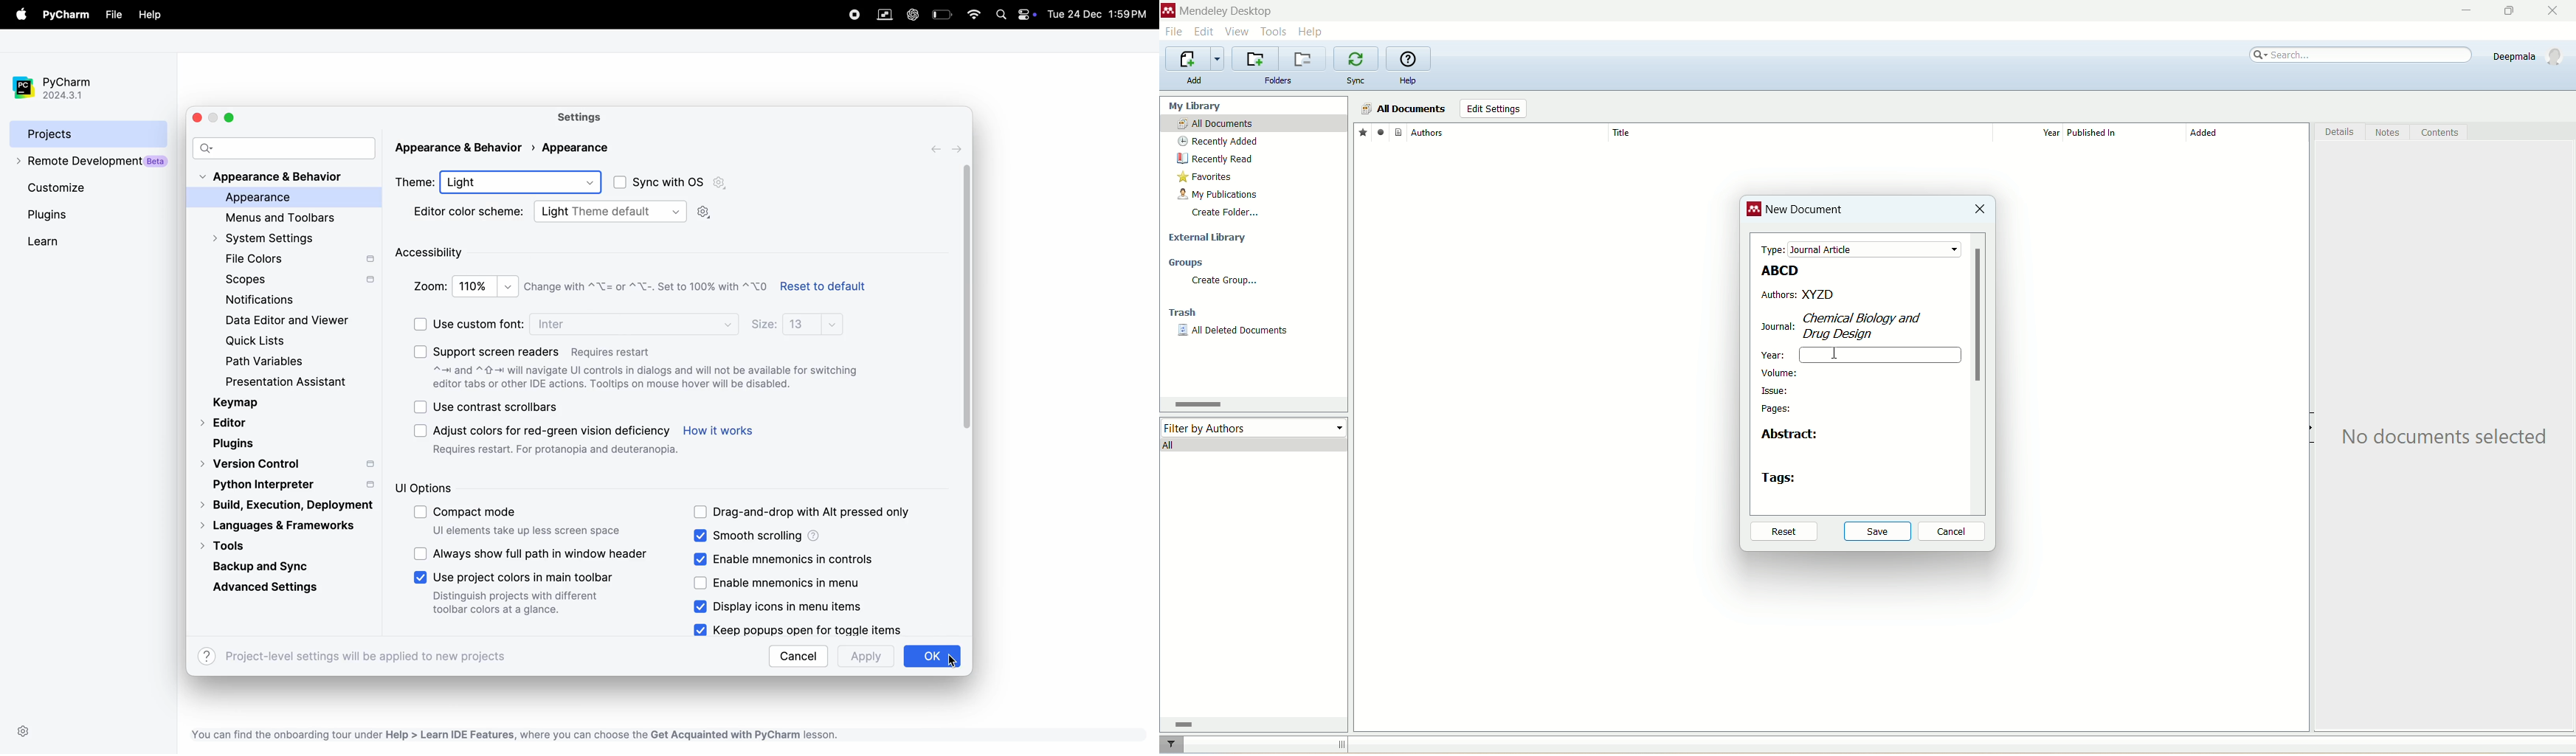 This screenshot has width=2576, height=756. Describe the element at coordinates (2248, 136) in the screenshot. I see `added` at that location.